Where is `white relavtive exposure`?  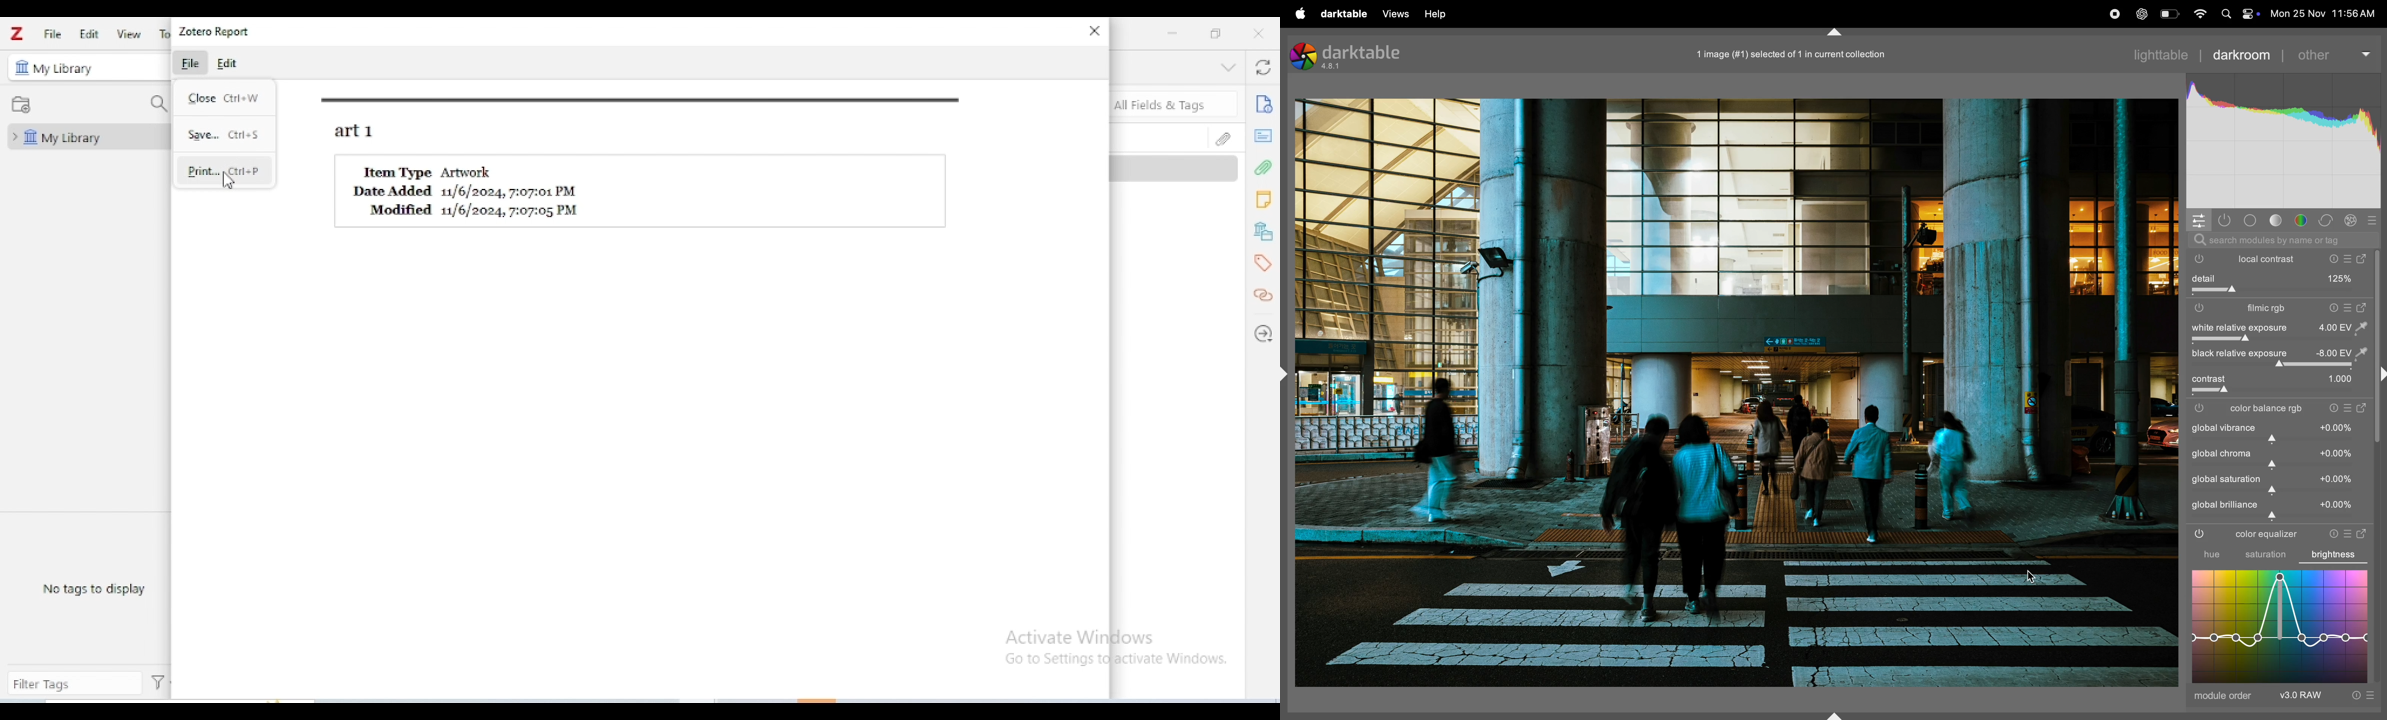 white relavtive exposure is located at coordinates (2237, 328).